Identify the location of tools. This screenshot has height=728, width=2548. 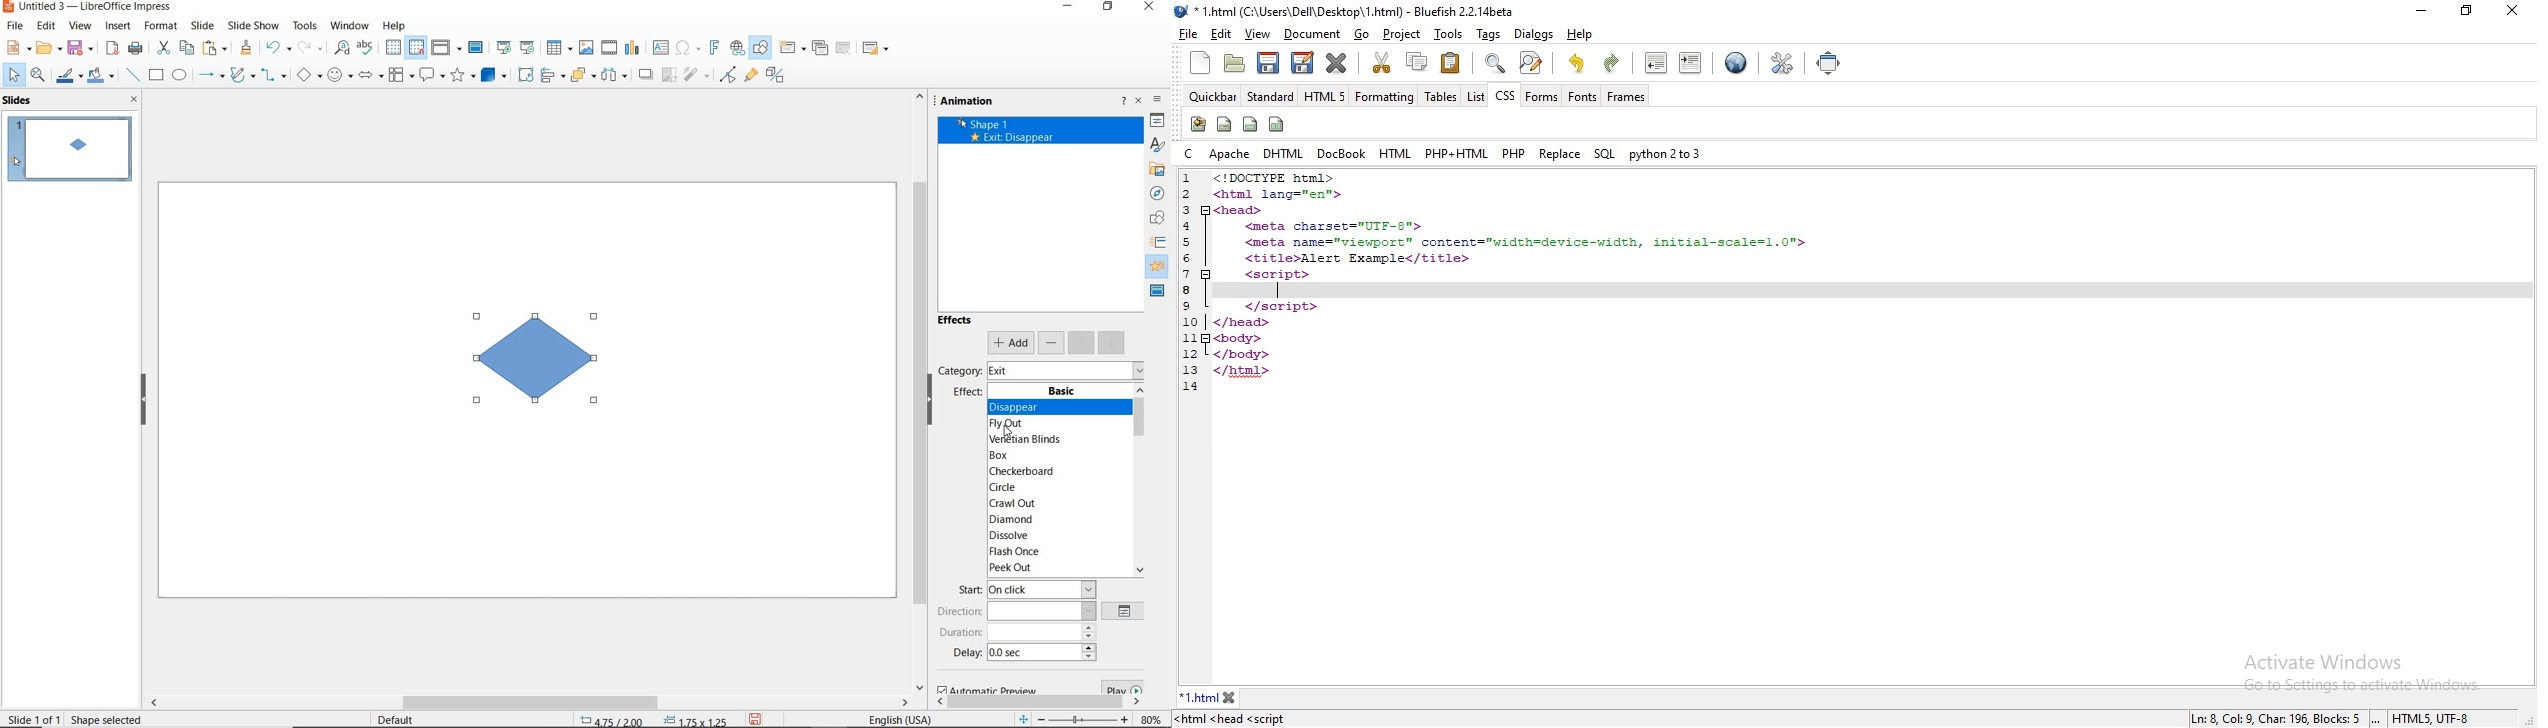
(1448, 33).